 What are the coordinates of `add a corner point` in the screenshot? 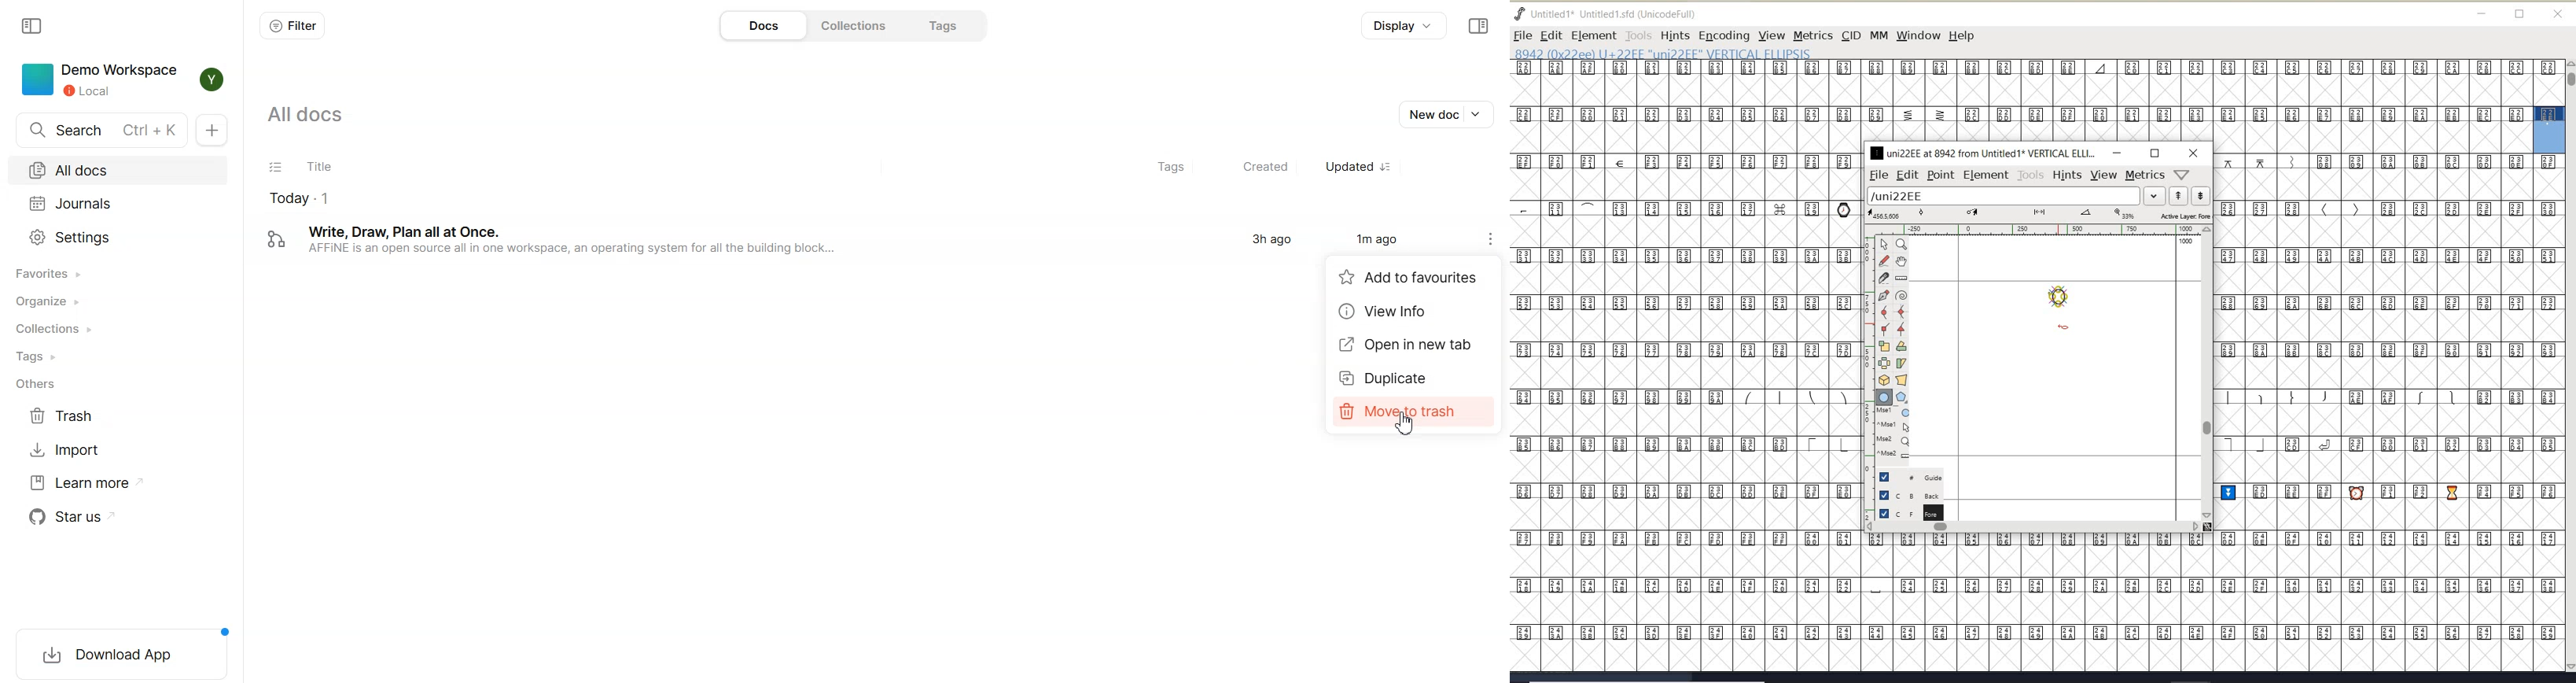 It's located at (1886, 328).